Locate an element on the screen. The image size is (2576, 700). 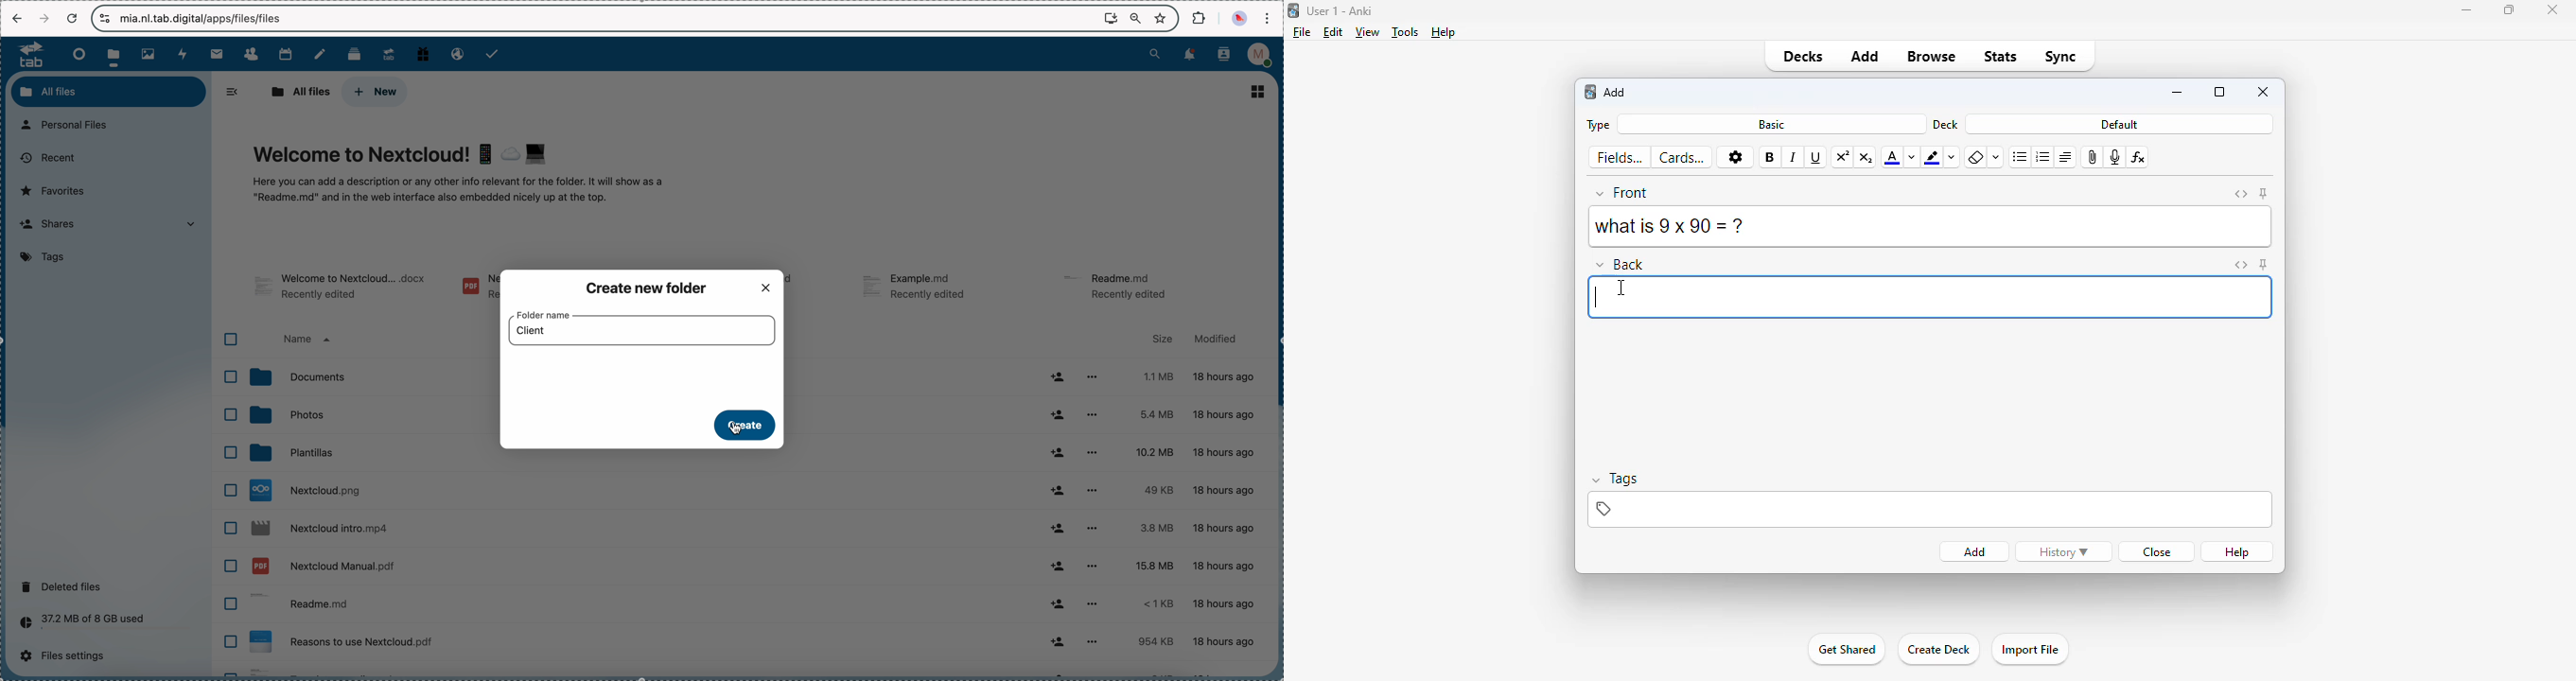
cursor is located at coordinates (1621, 288).